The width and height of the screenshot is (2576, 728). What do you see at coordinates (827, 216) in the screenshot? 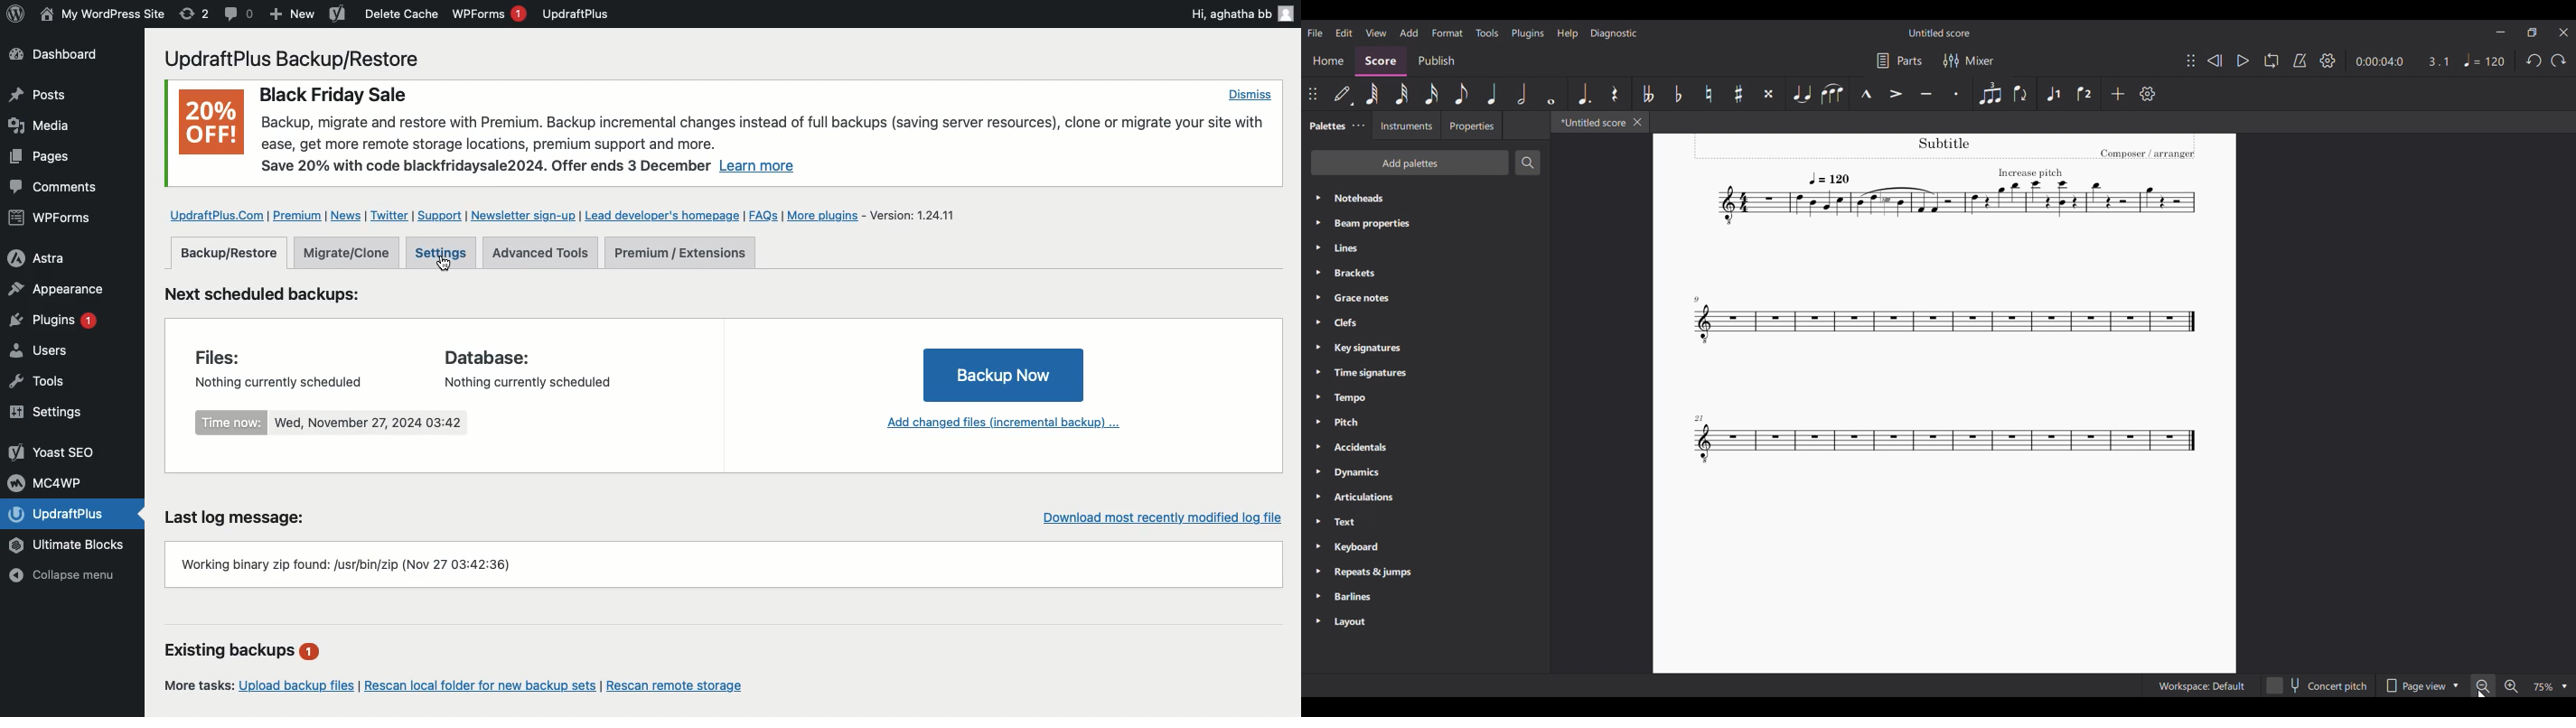
I see `More plugins` at bounding box center [827, 216].